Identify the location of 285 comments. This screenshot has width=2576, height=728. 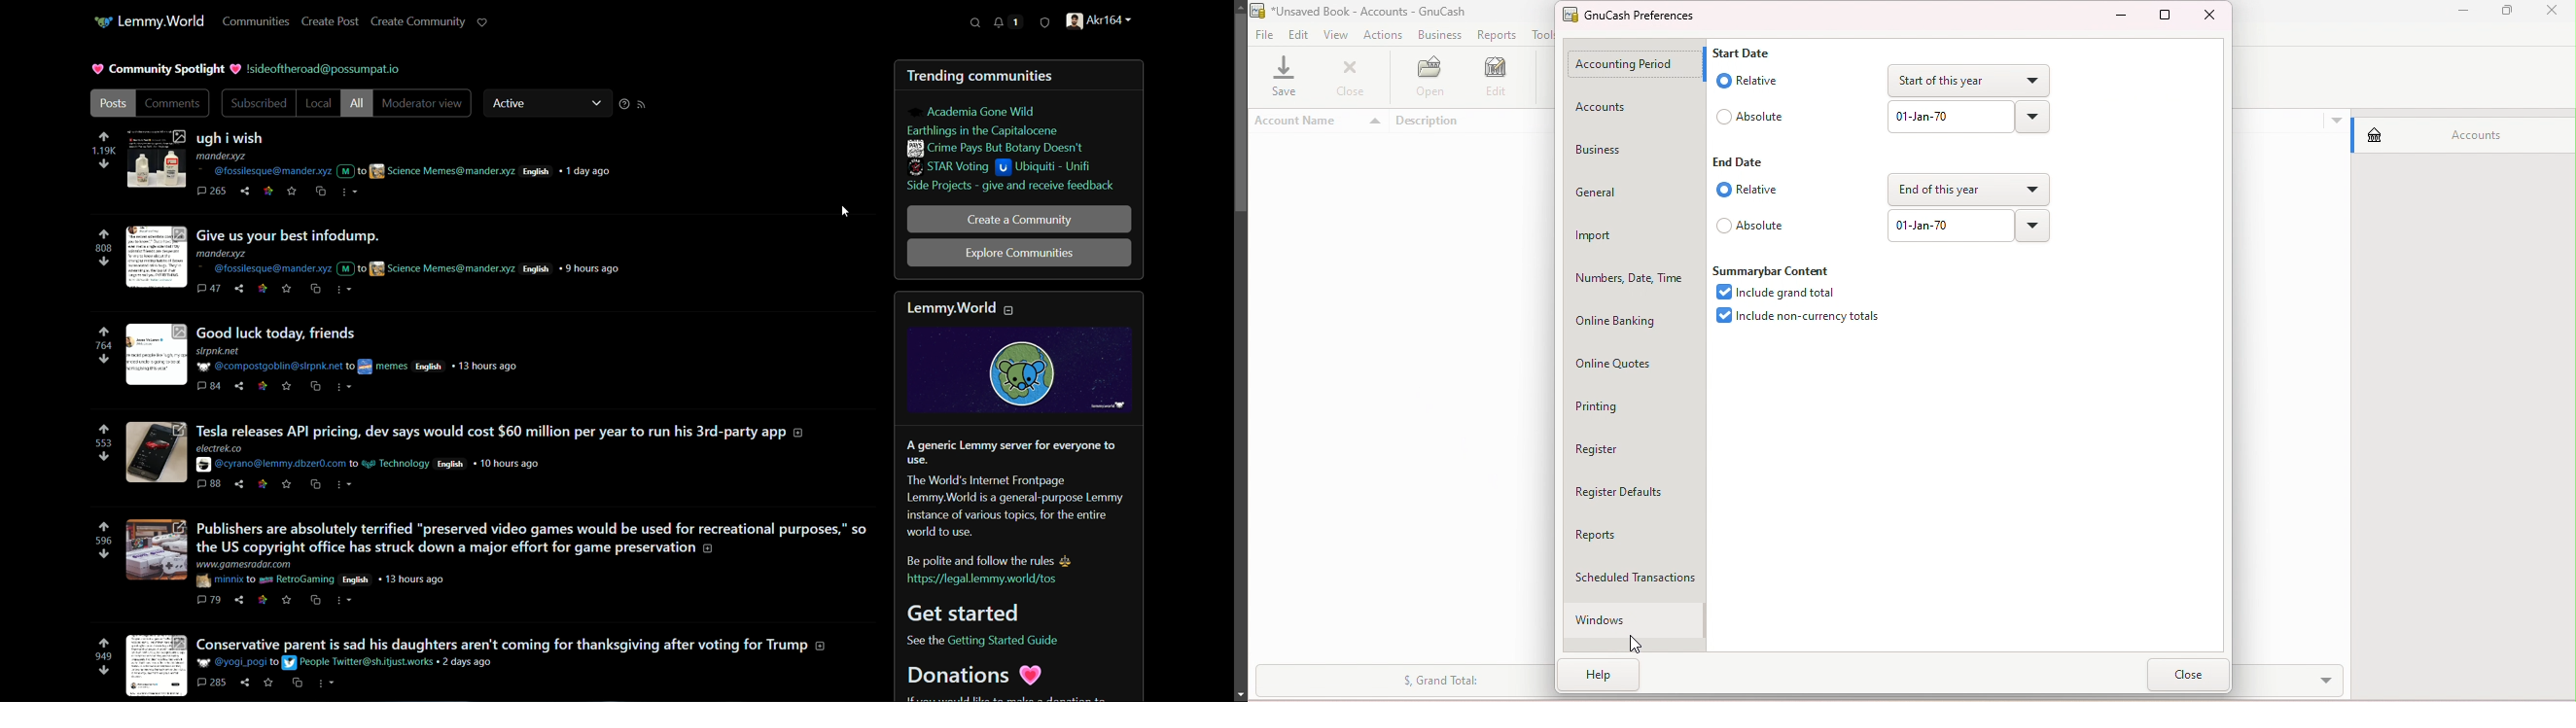
(213, 683).